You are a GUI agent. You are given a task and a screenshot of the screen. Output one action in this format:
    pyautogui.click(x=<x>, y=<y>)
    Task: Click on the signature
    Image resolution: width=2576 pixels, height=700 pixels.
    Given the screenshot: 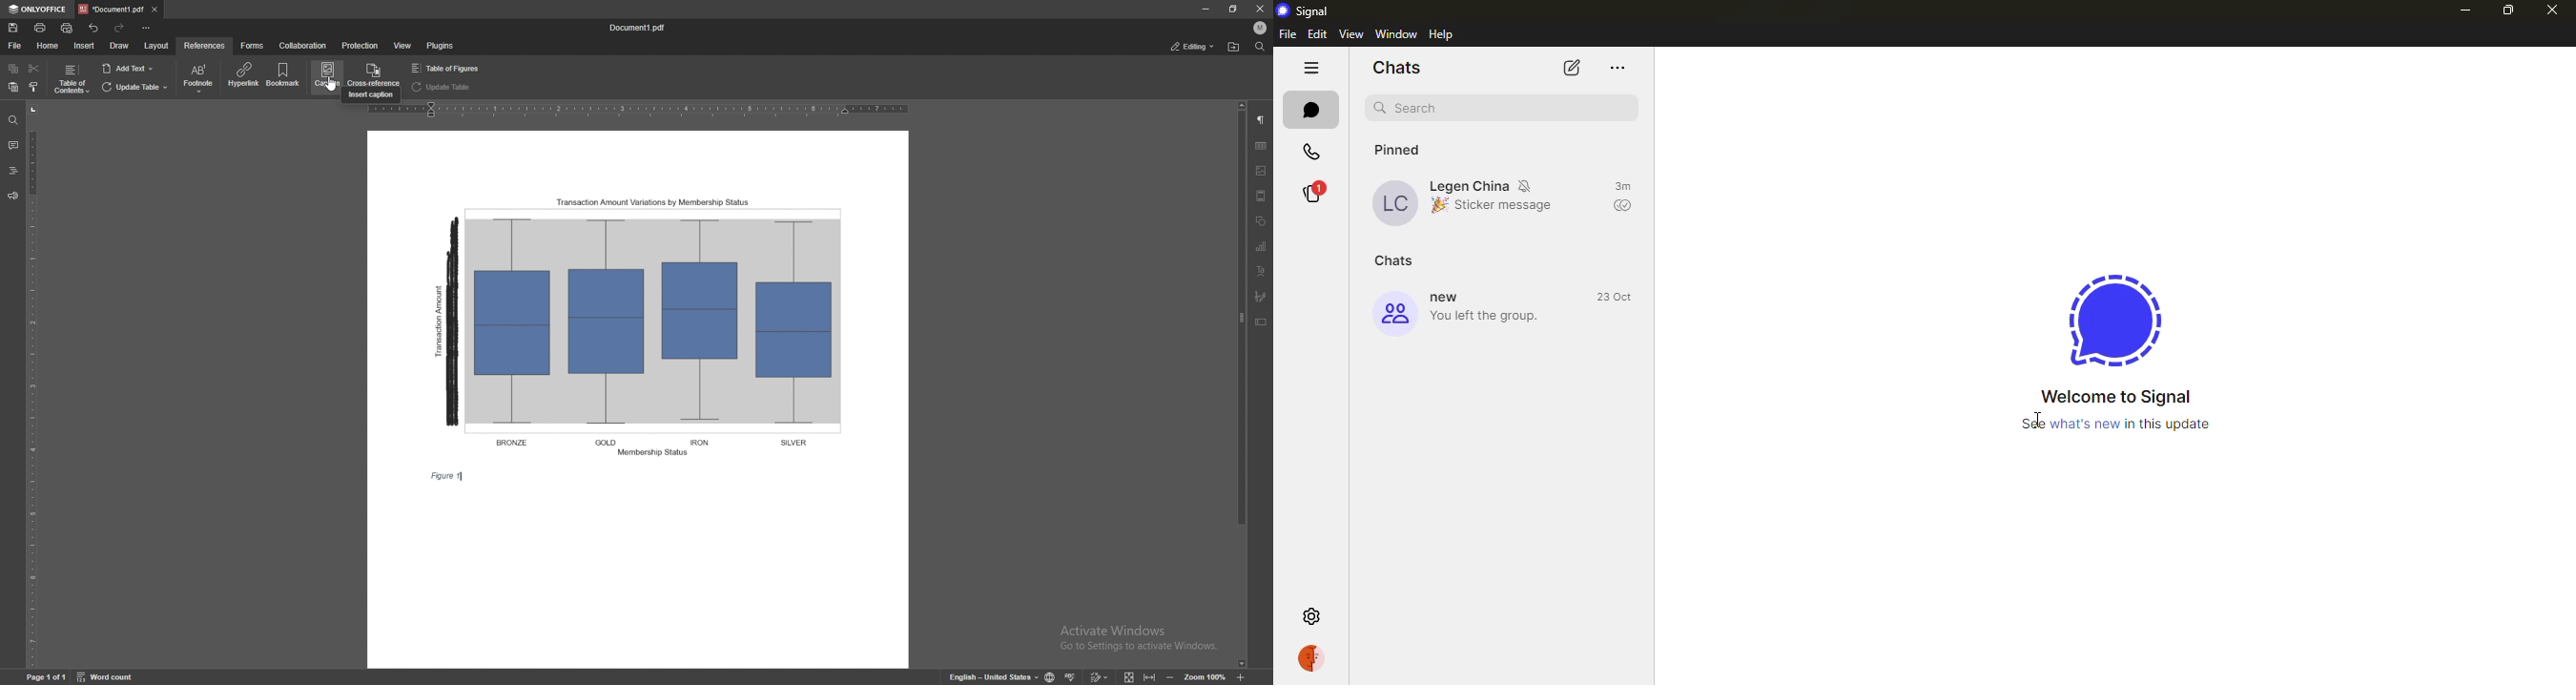 What is the action you would take?
    pyautogui.click(x=1263, y=297)
    